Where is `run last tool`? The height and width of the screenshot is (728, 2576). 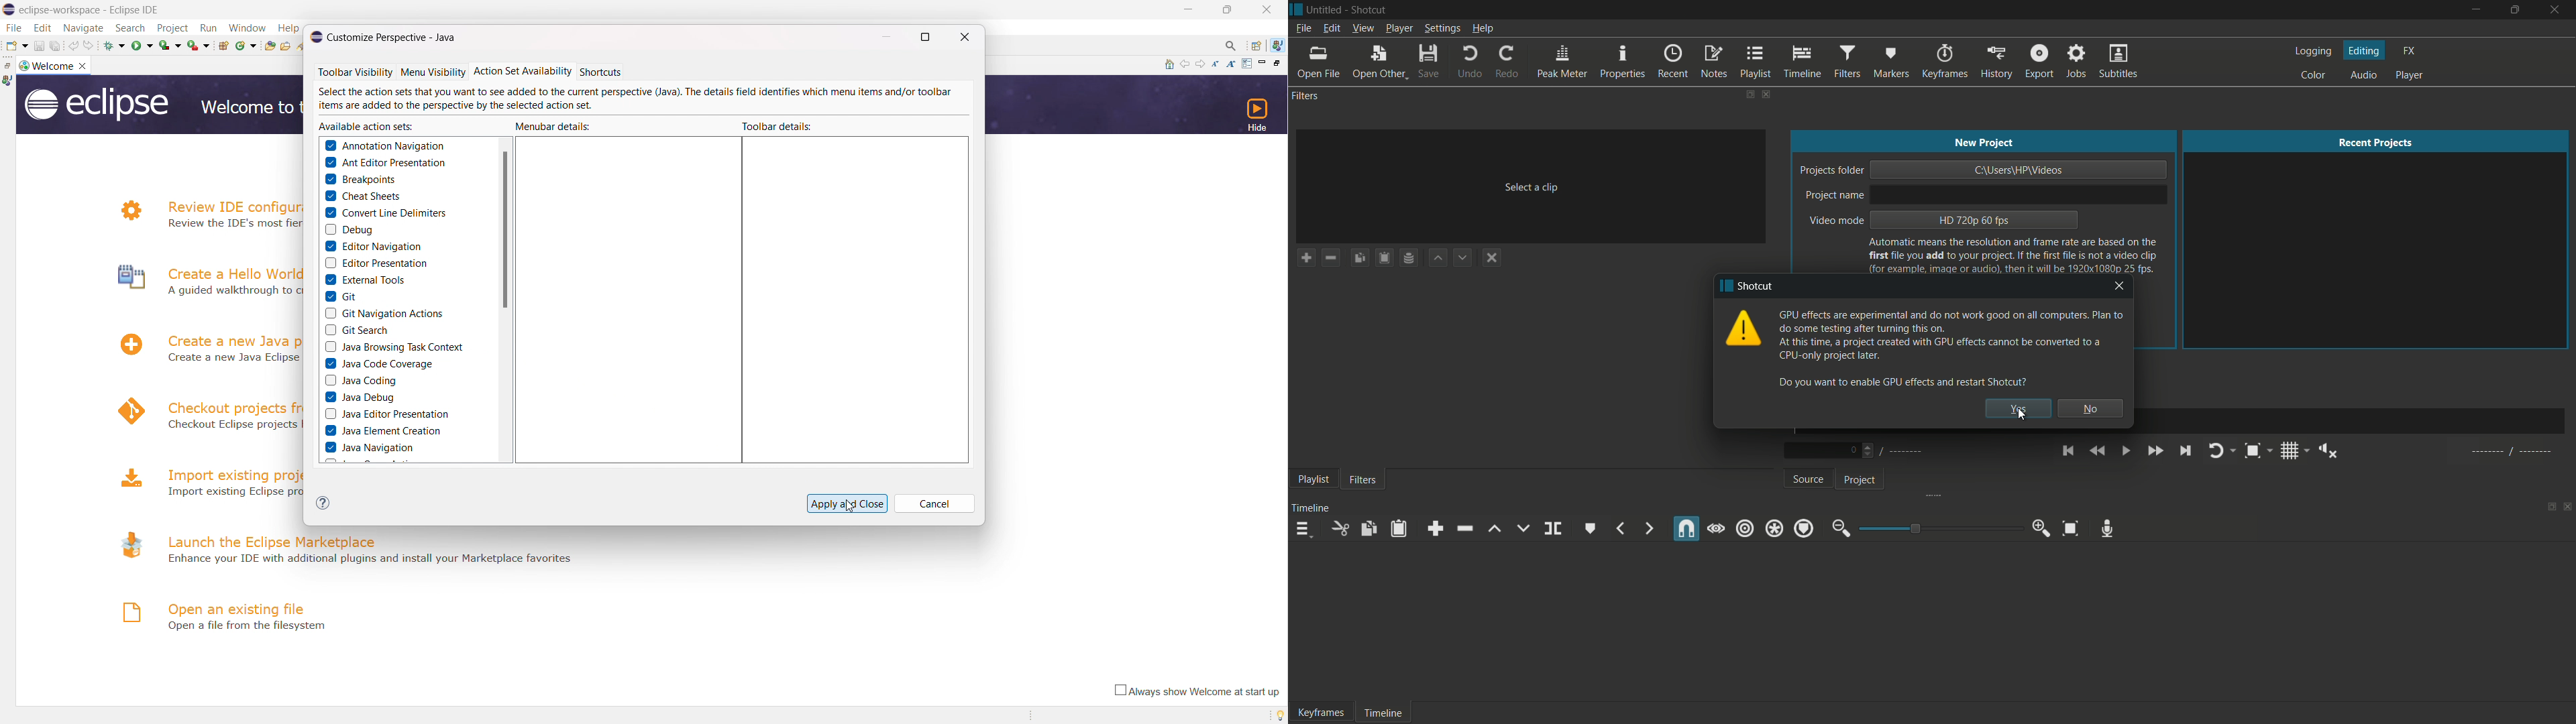 run last tool is located at coordinates (199, 45).